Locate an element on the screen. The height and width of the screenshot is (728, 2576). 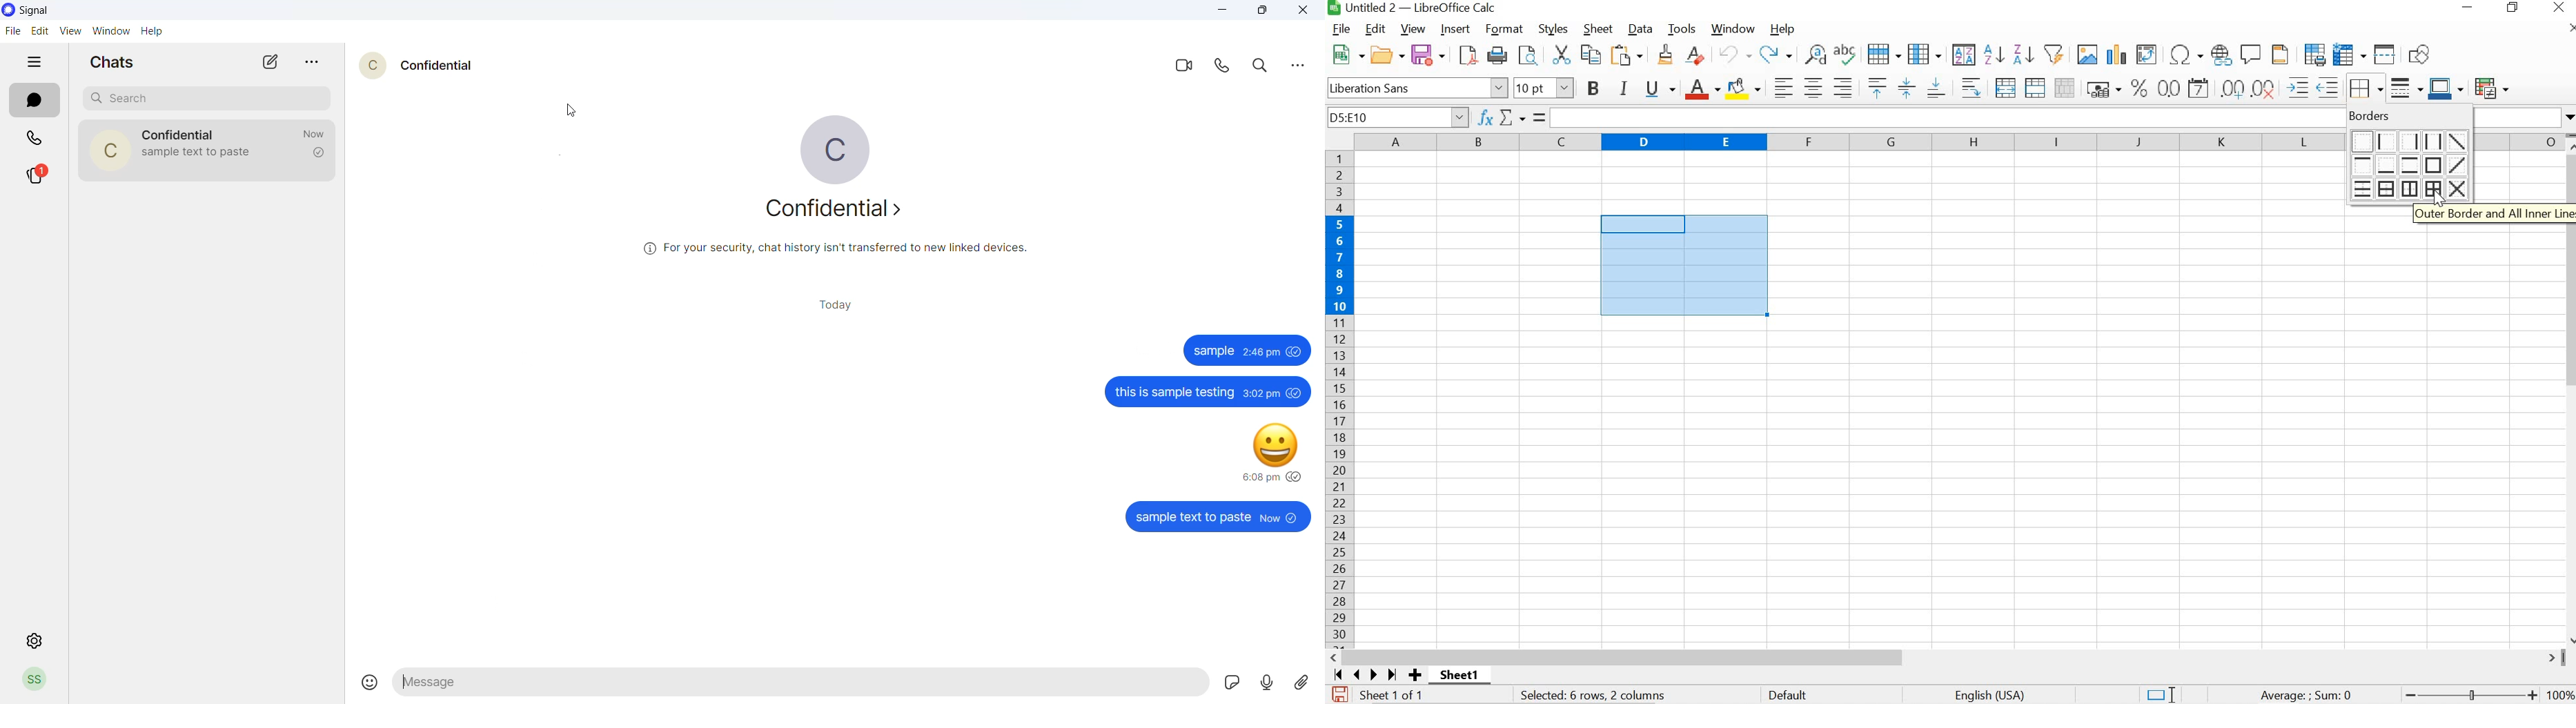
freeze rows and columns is located at coordinates (2351, 54).